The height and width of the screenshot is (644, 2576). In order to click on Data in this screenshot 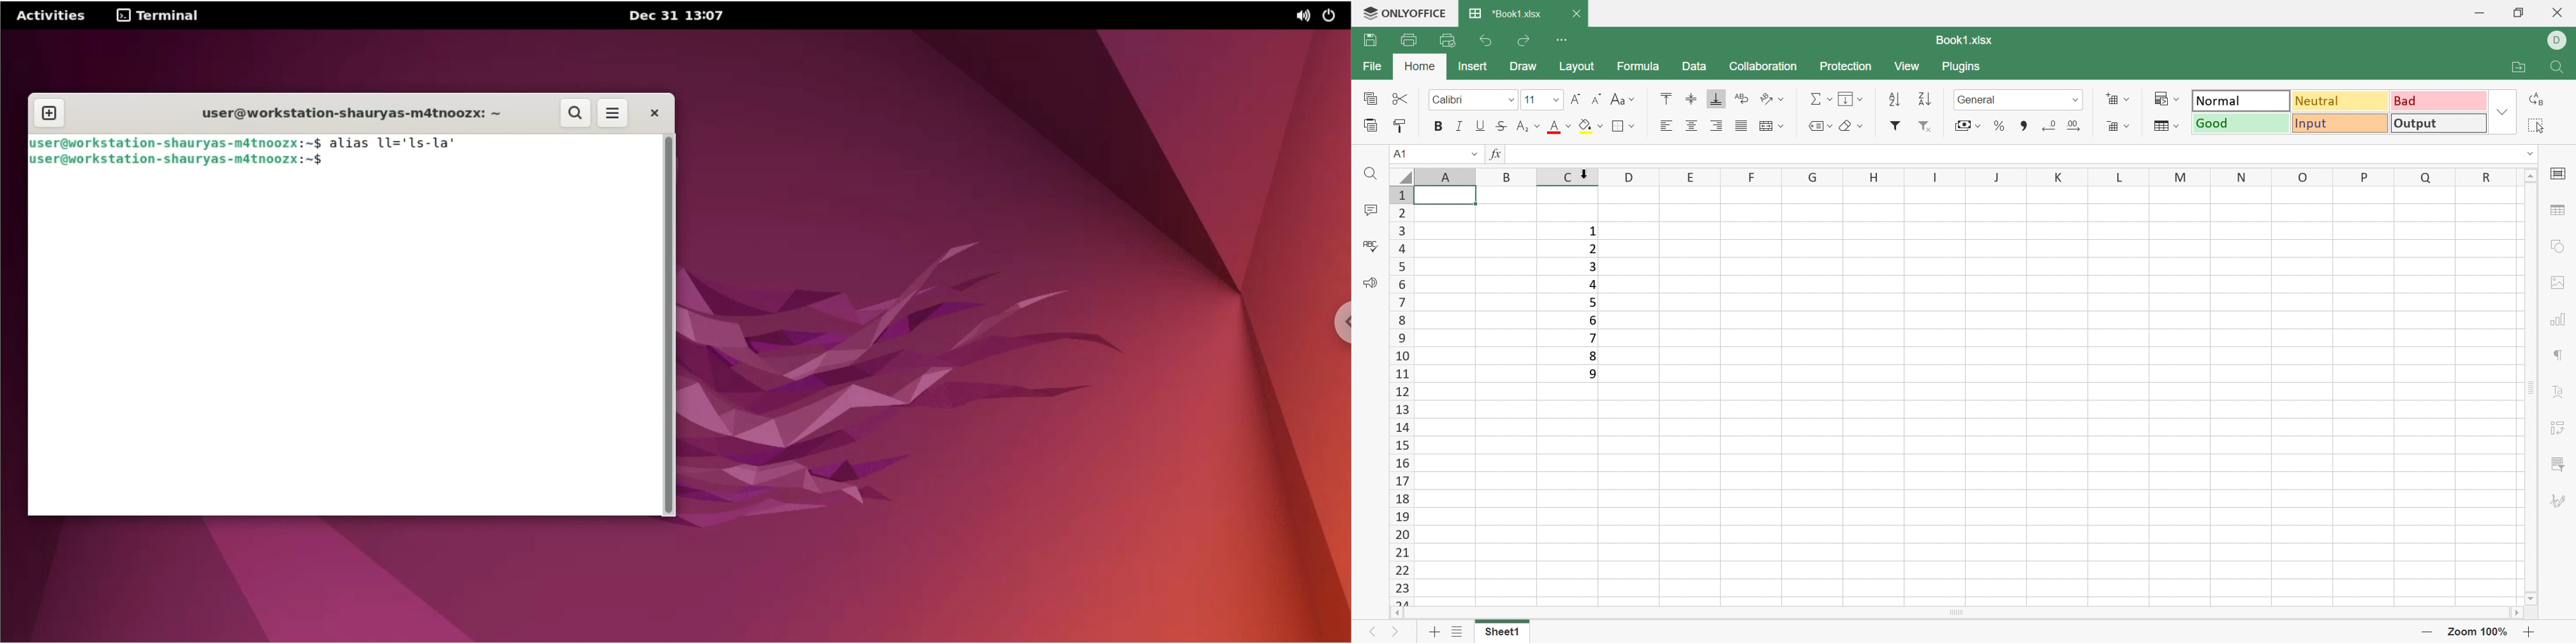, I will do `click(1695, 66)`.